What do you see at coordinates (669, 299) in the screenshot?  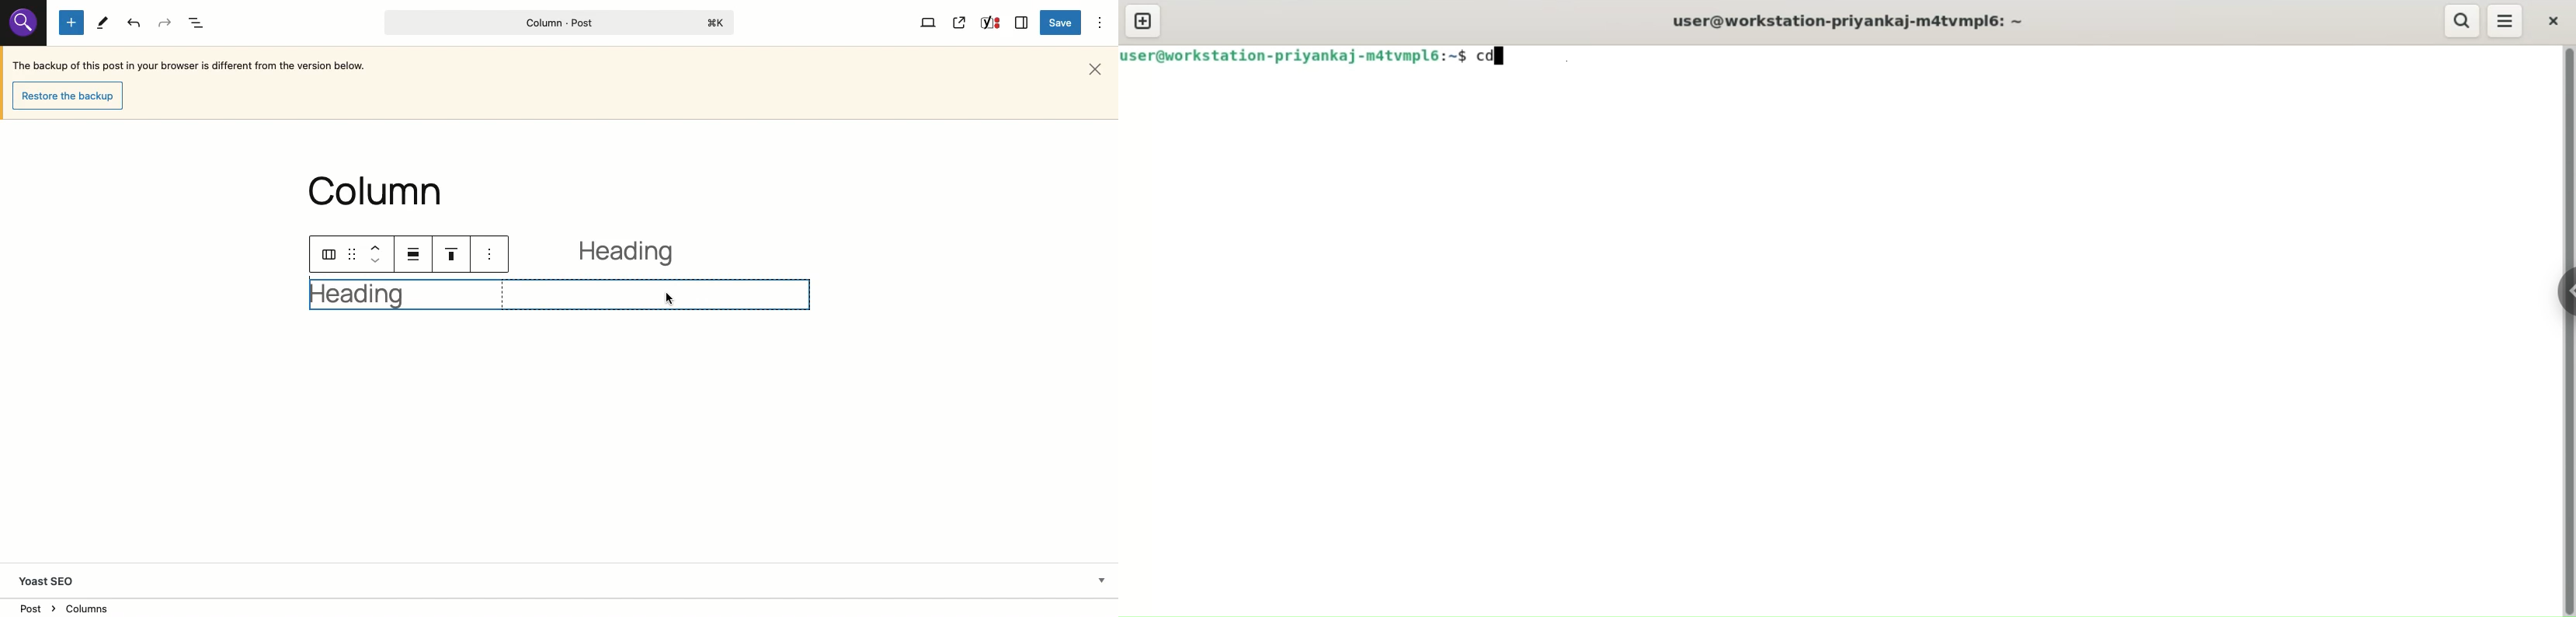 I see `Cursor` at bounding box center [669, 299].